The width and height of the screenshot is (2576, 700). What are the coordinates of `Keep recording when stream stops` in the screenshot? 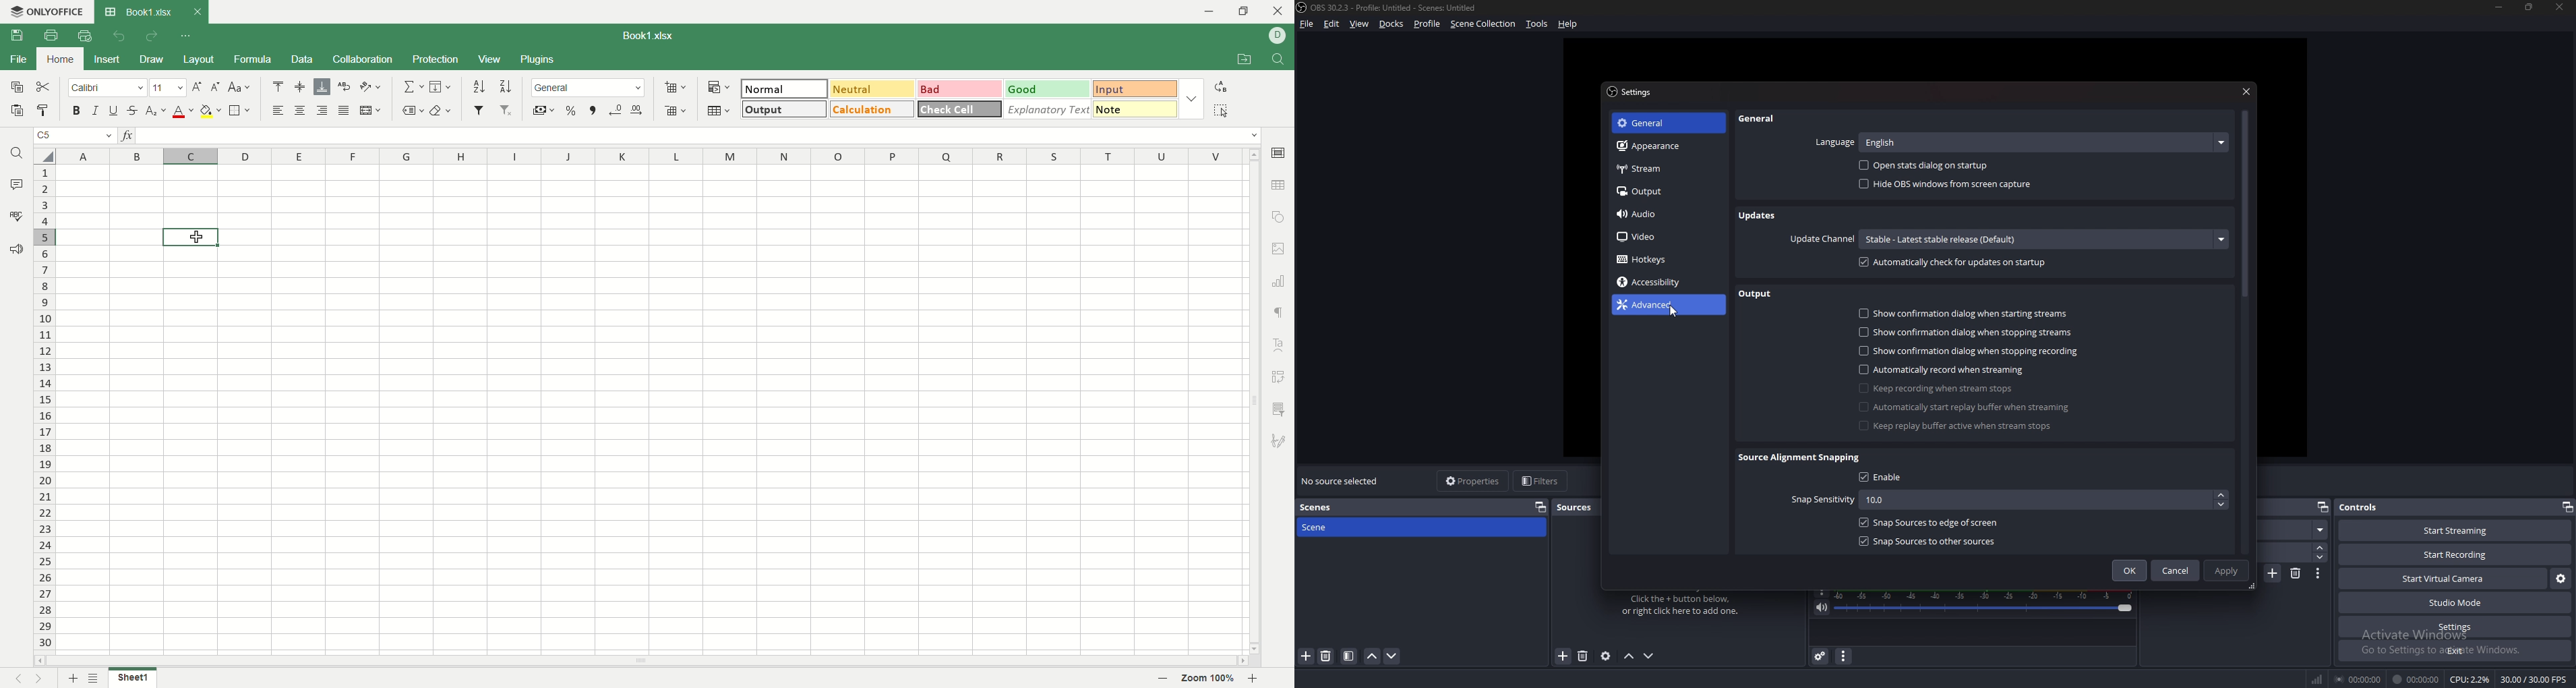 It's located at (1936, 388).